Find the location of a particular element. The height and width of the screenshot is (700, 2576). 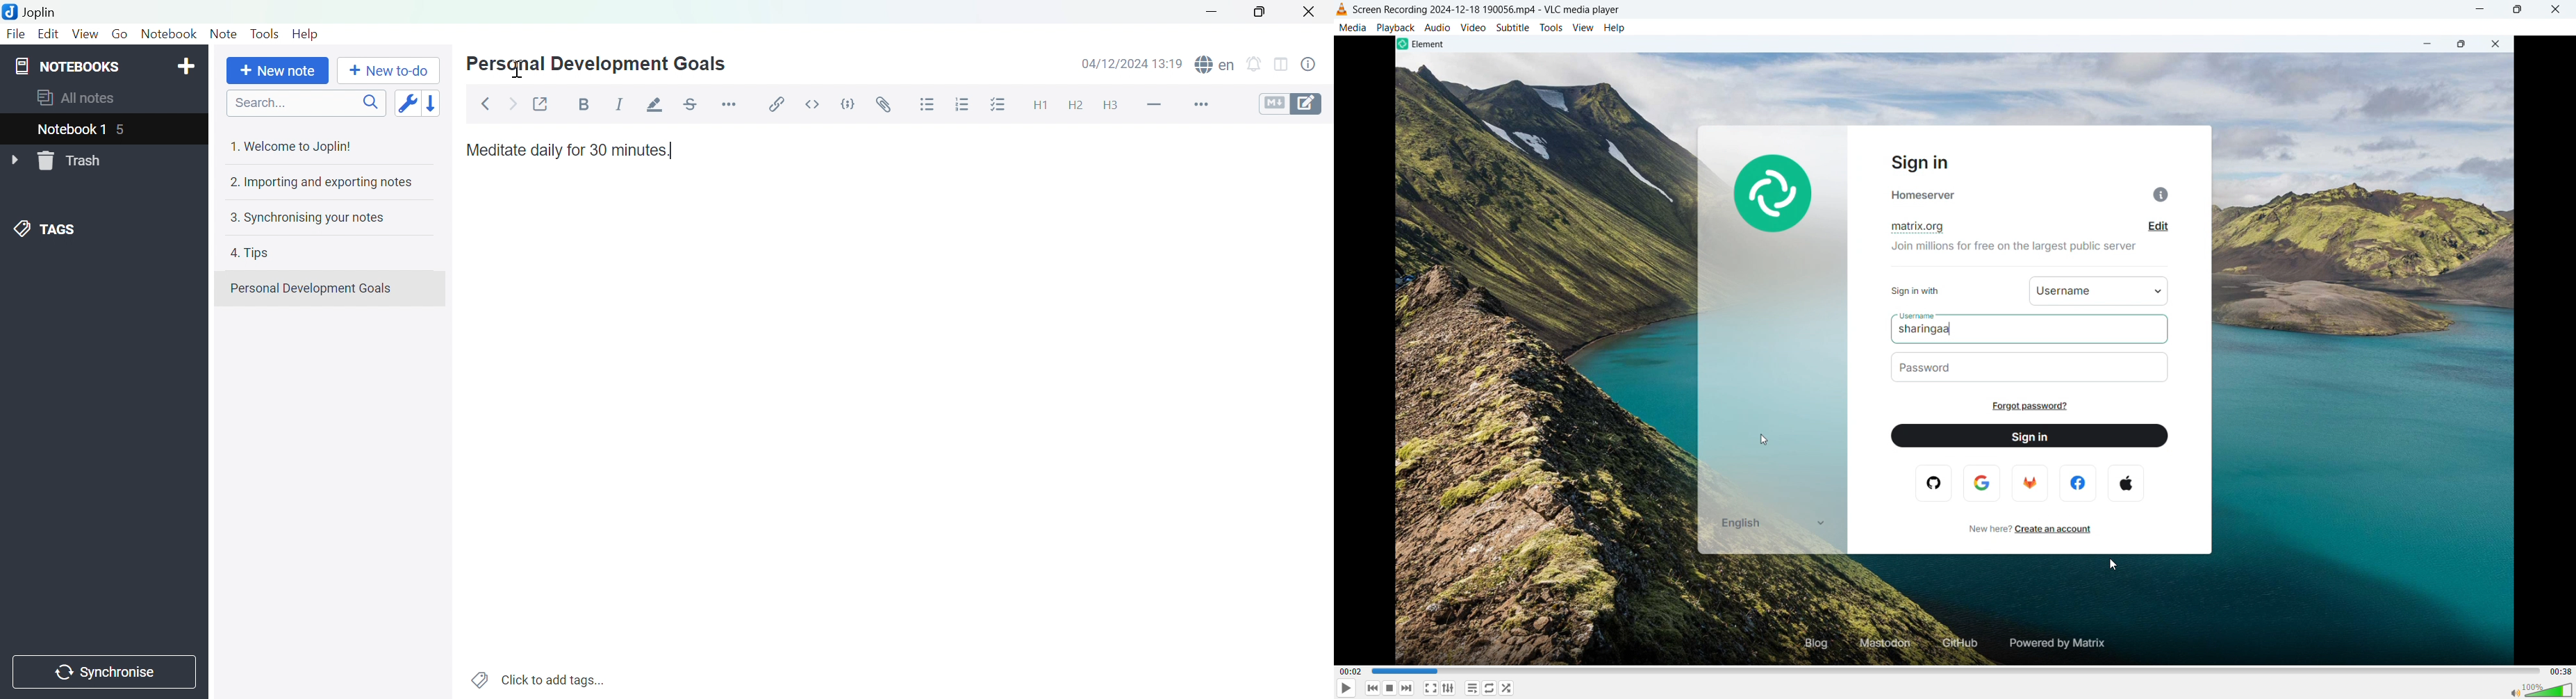

Search is located at coordinates (306, 102).